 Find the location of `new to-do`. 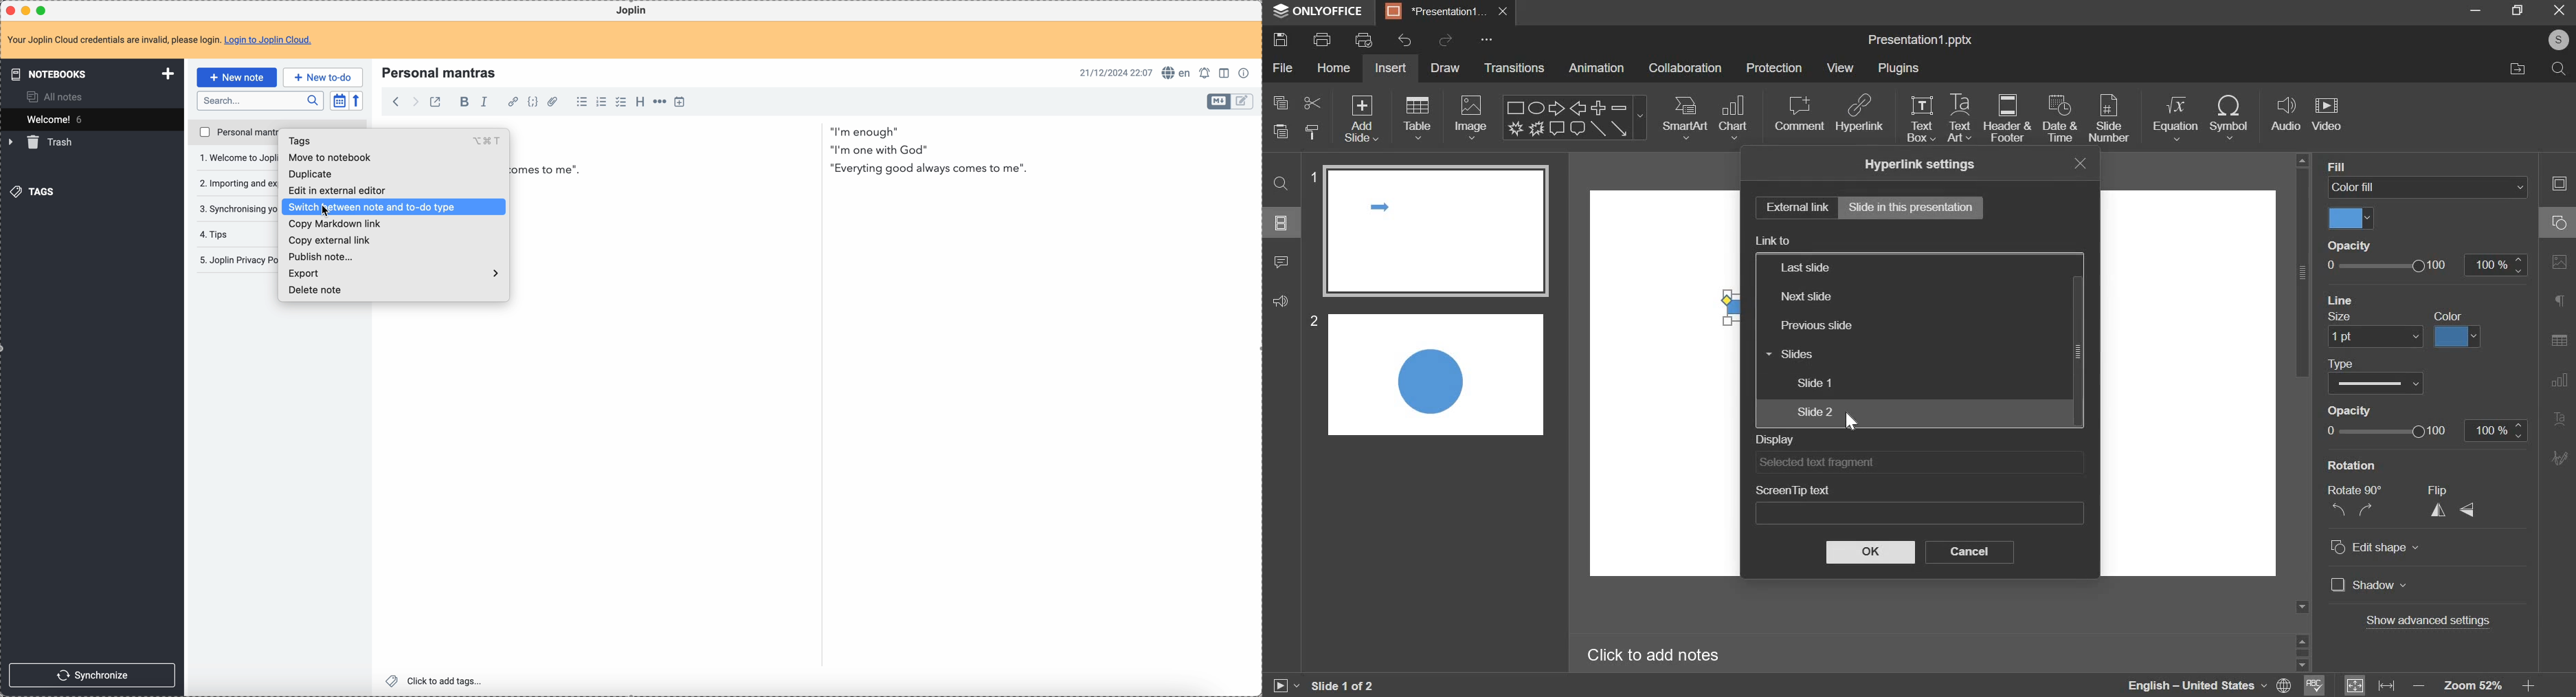

new to-do is located at coordinates (322, 75).